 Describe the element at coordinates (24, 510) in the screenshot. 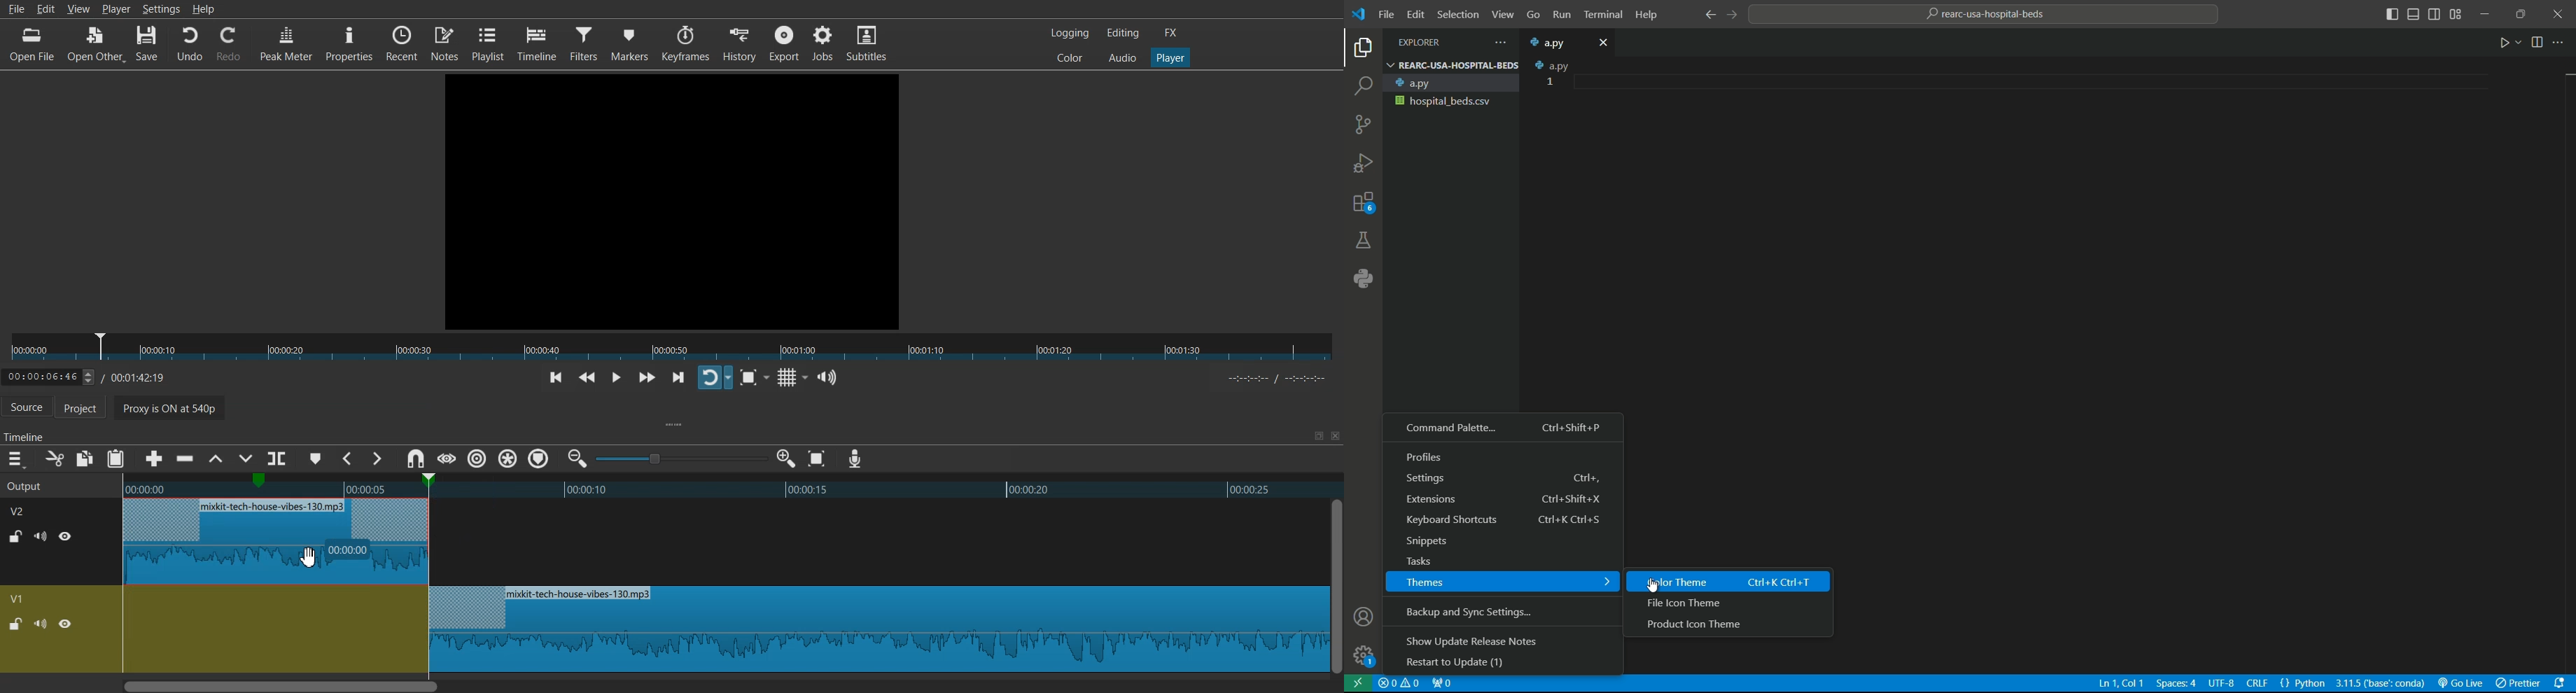

I see `V2` at that location.